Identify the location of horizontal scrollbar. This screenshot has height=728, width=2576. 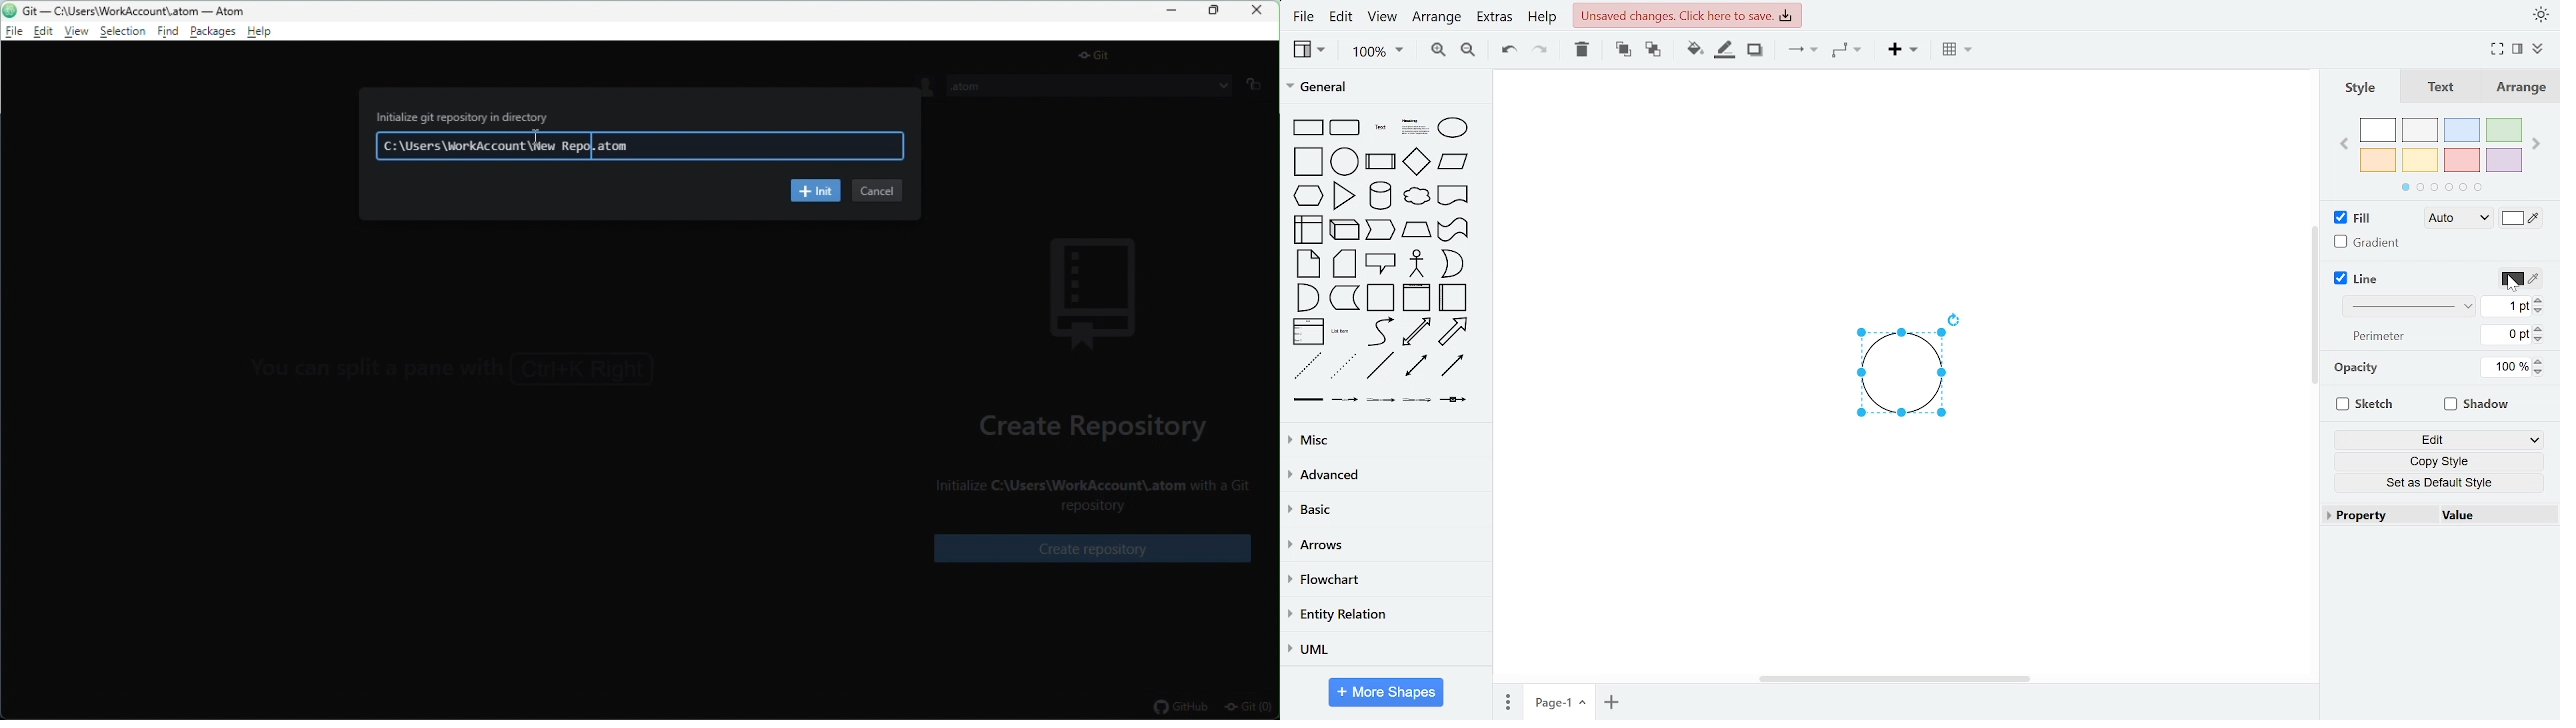
(1894, 679).